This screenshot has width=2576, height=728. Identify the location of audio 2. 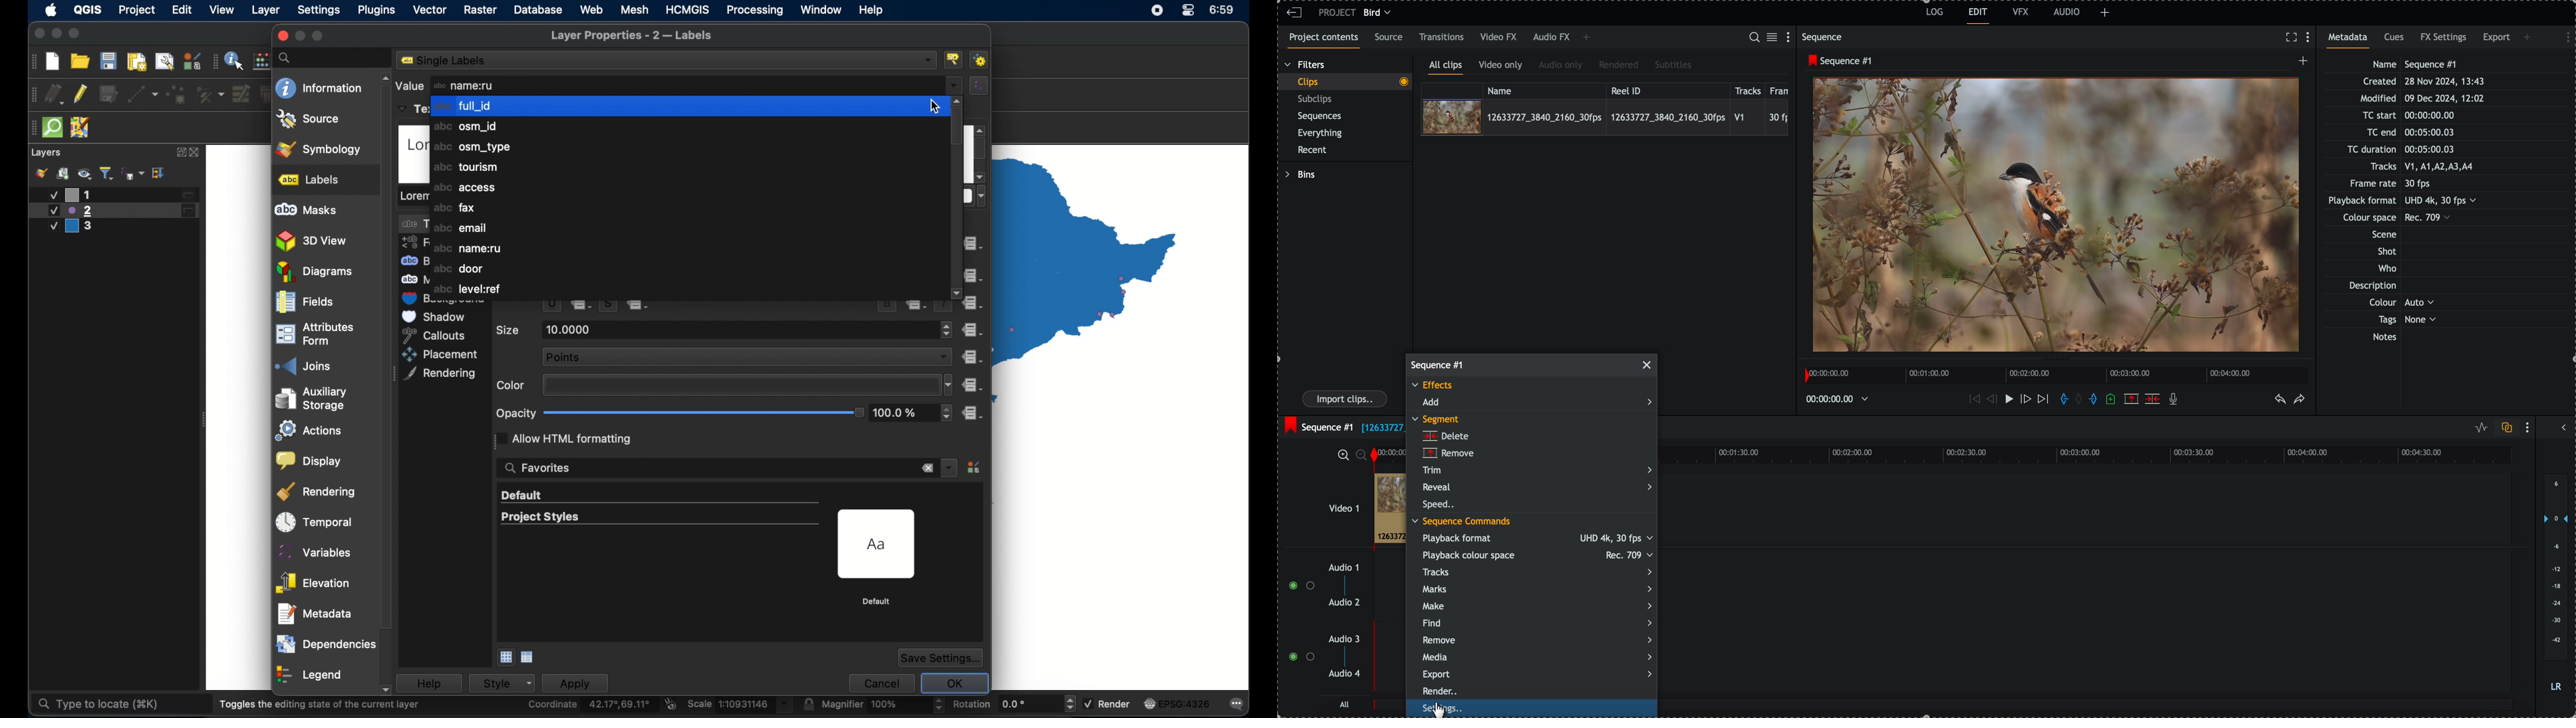
(1343, 603).